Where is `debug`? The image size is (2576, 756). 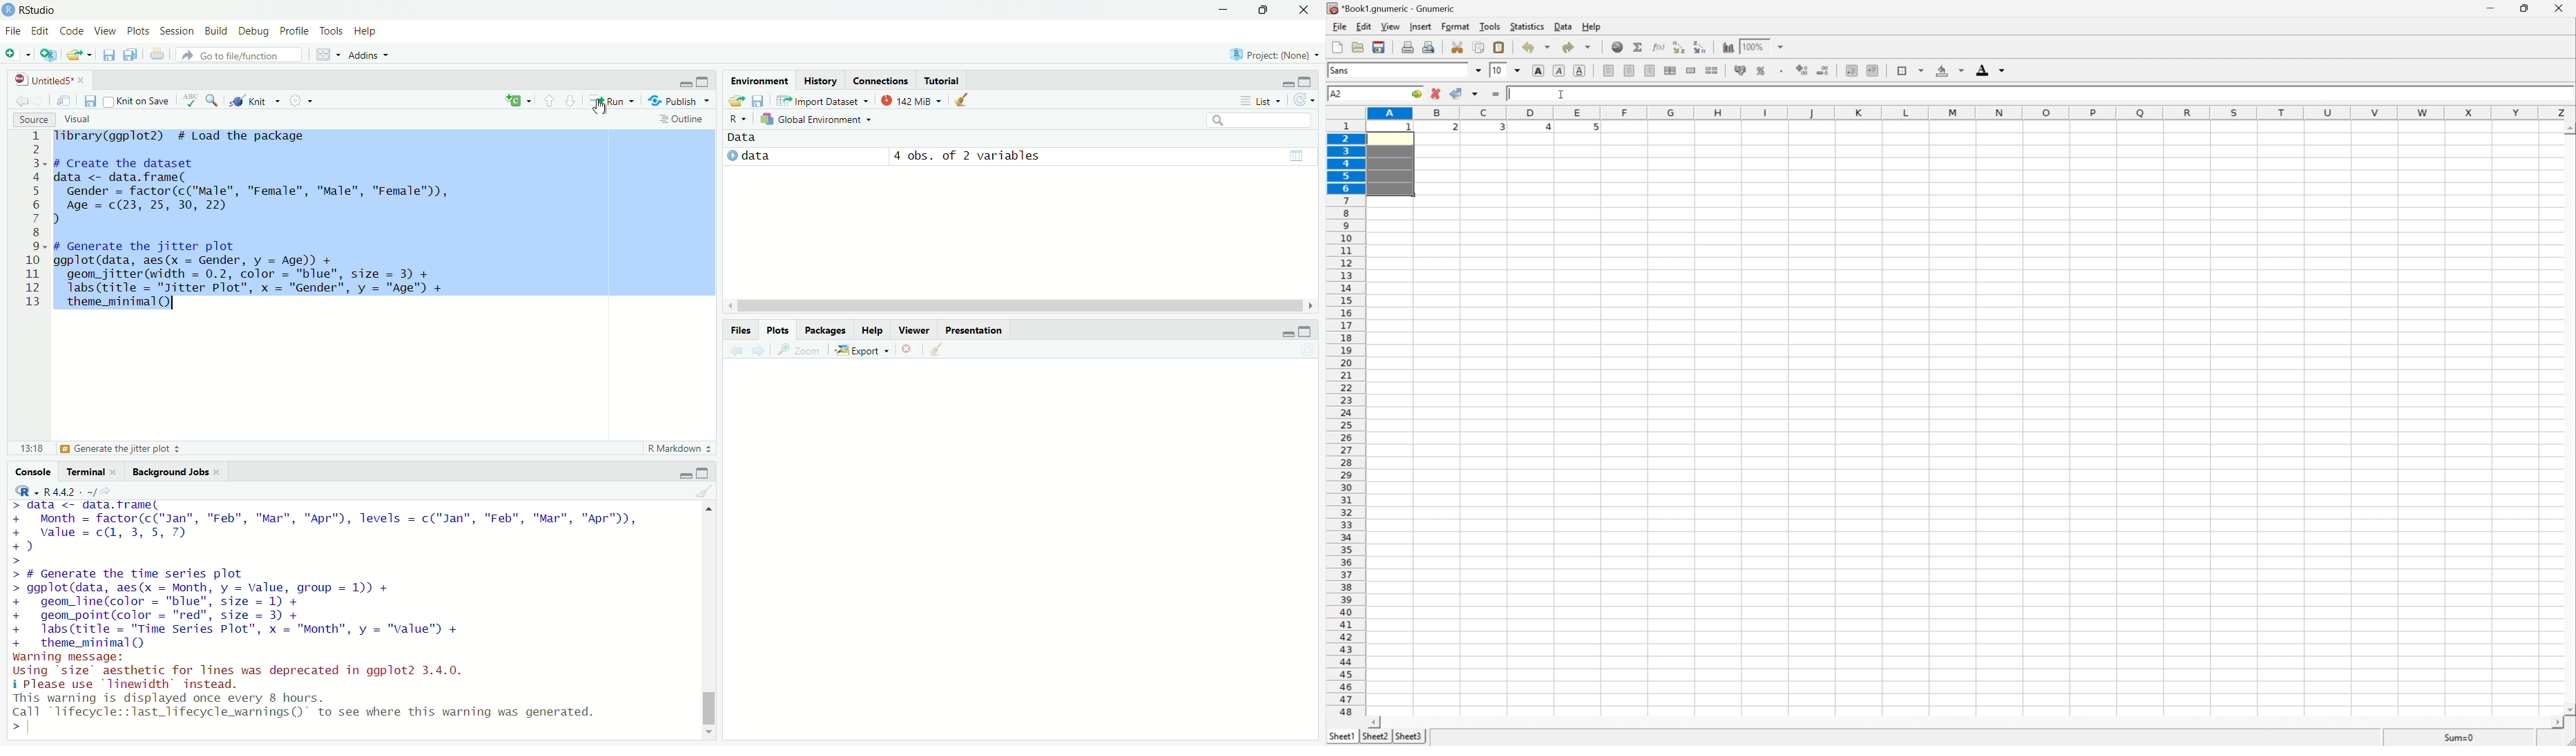
debug is located at coordinates (255, 29).